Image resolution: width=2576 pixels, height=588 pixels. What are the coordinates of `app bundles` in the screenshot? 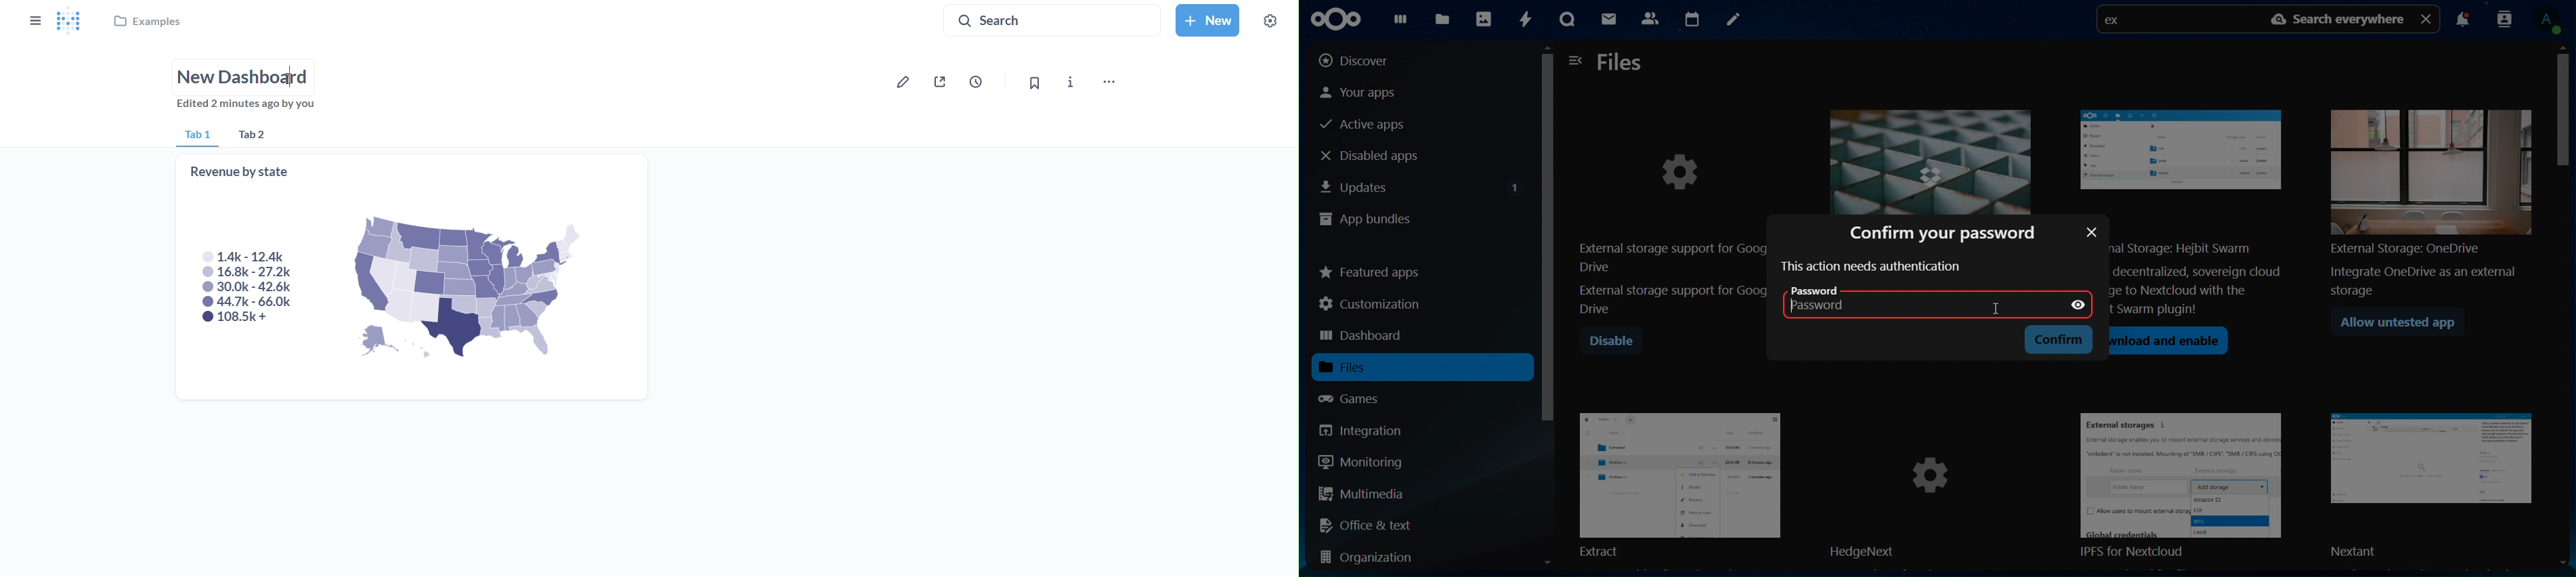 It's located at (1365, 221).